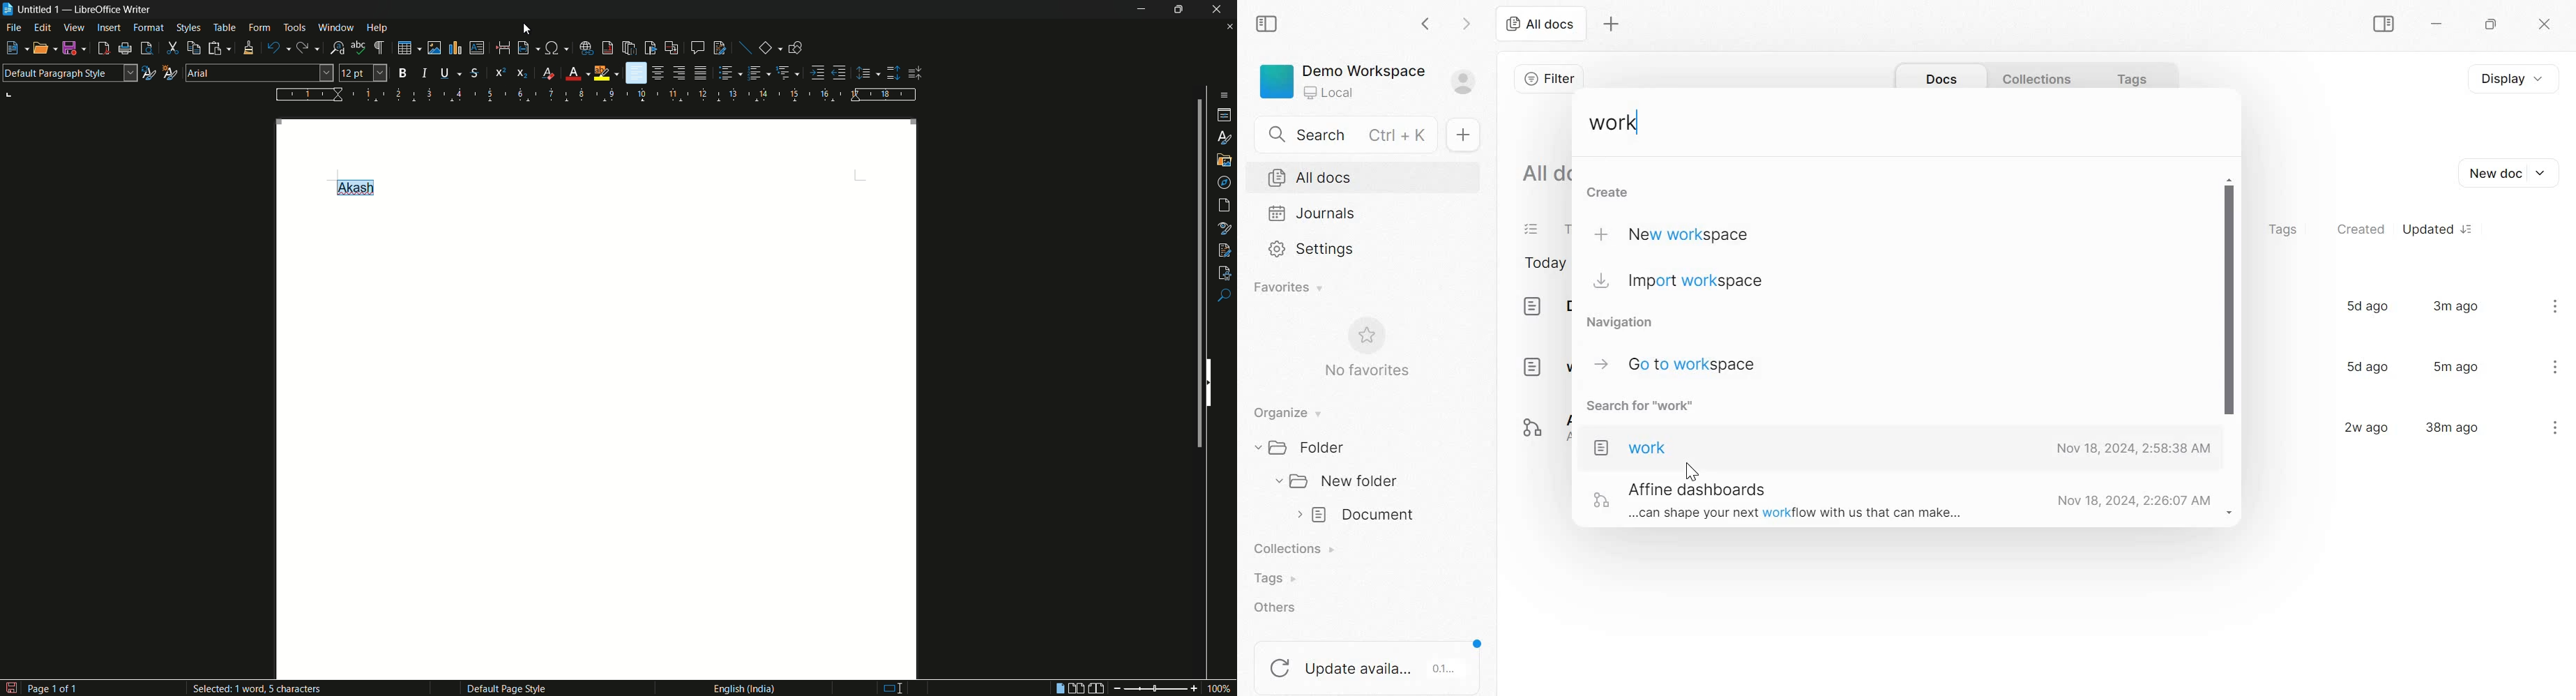  What do you see at coordinates (147, 48) in the screenshot?
I see `toggle print preview` at bounding box center [147, 48].